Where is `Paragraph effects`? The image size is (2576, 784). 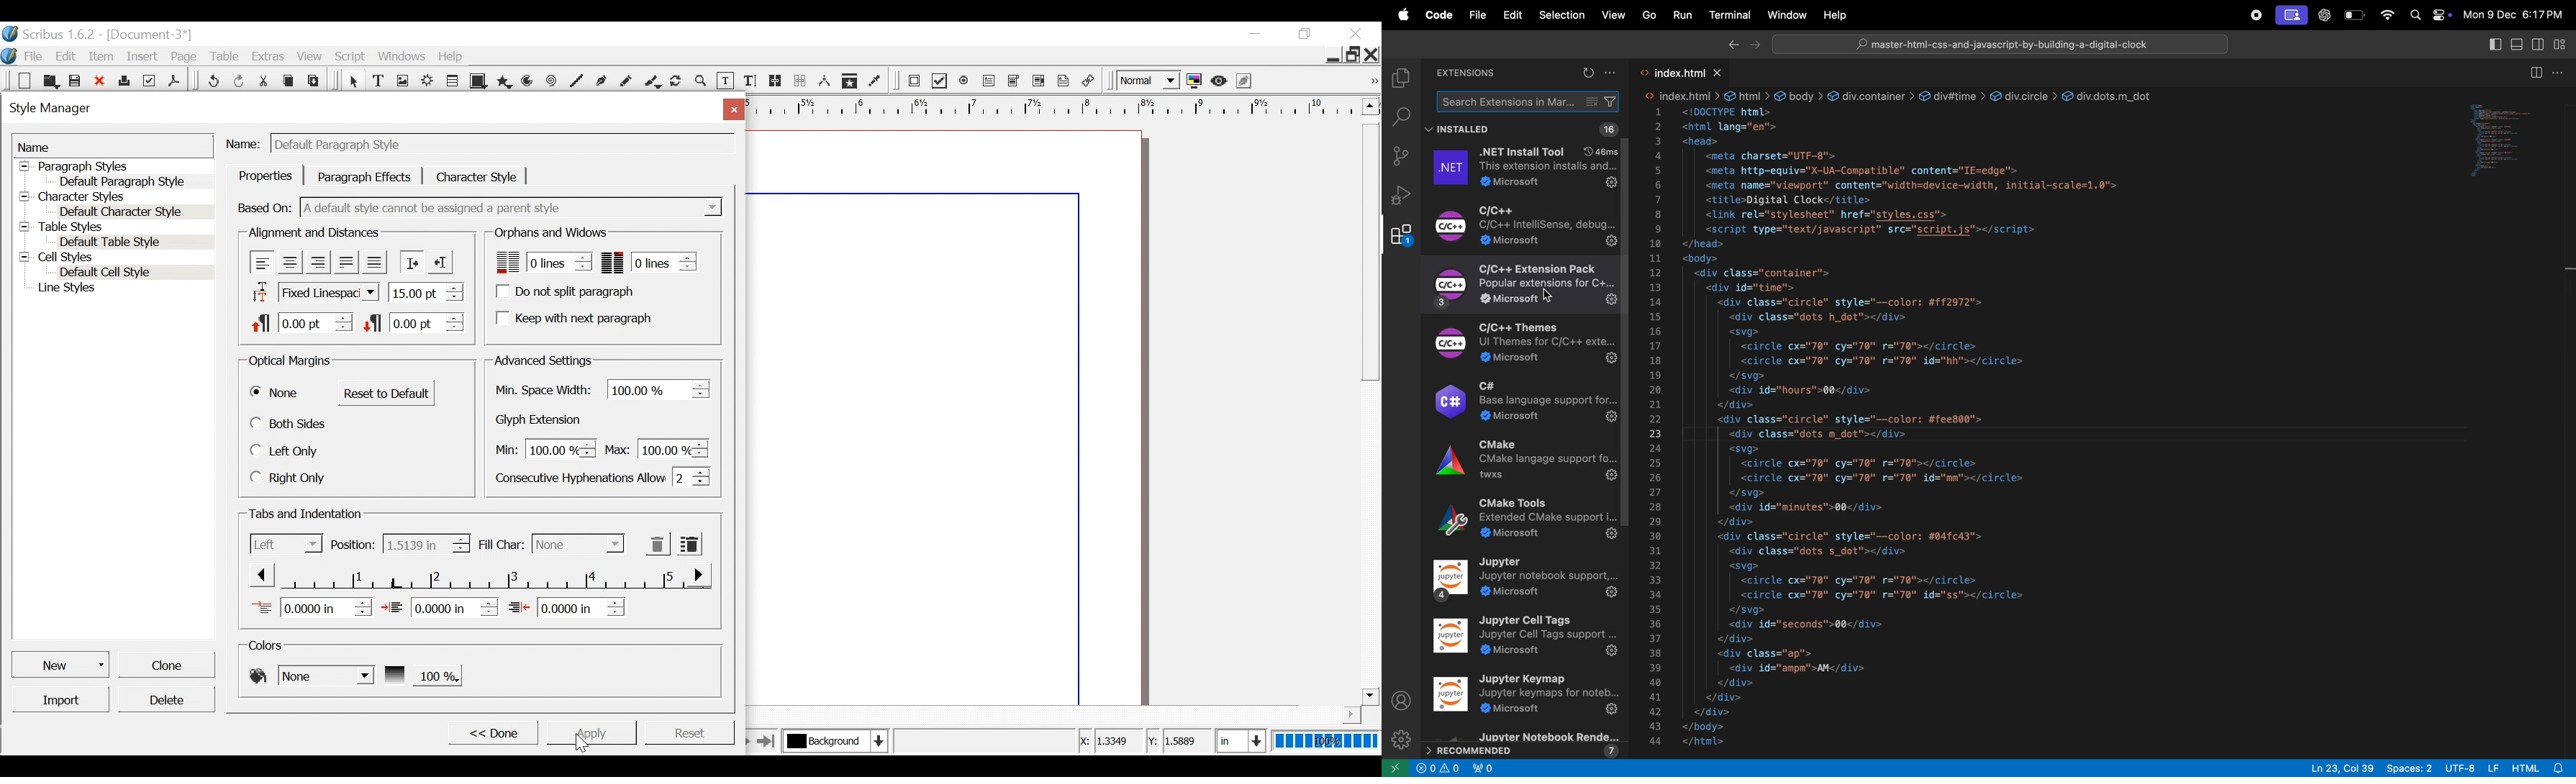
Paragraph effects is located at coordinates (365, 176).